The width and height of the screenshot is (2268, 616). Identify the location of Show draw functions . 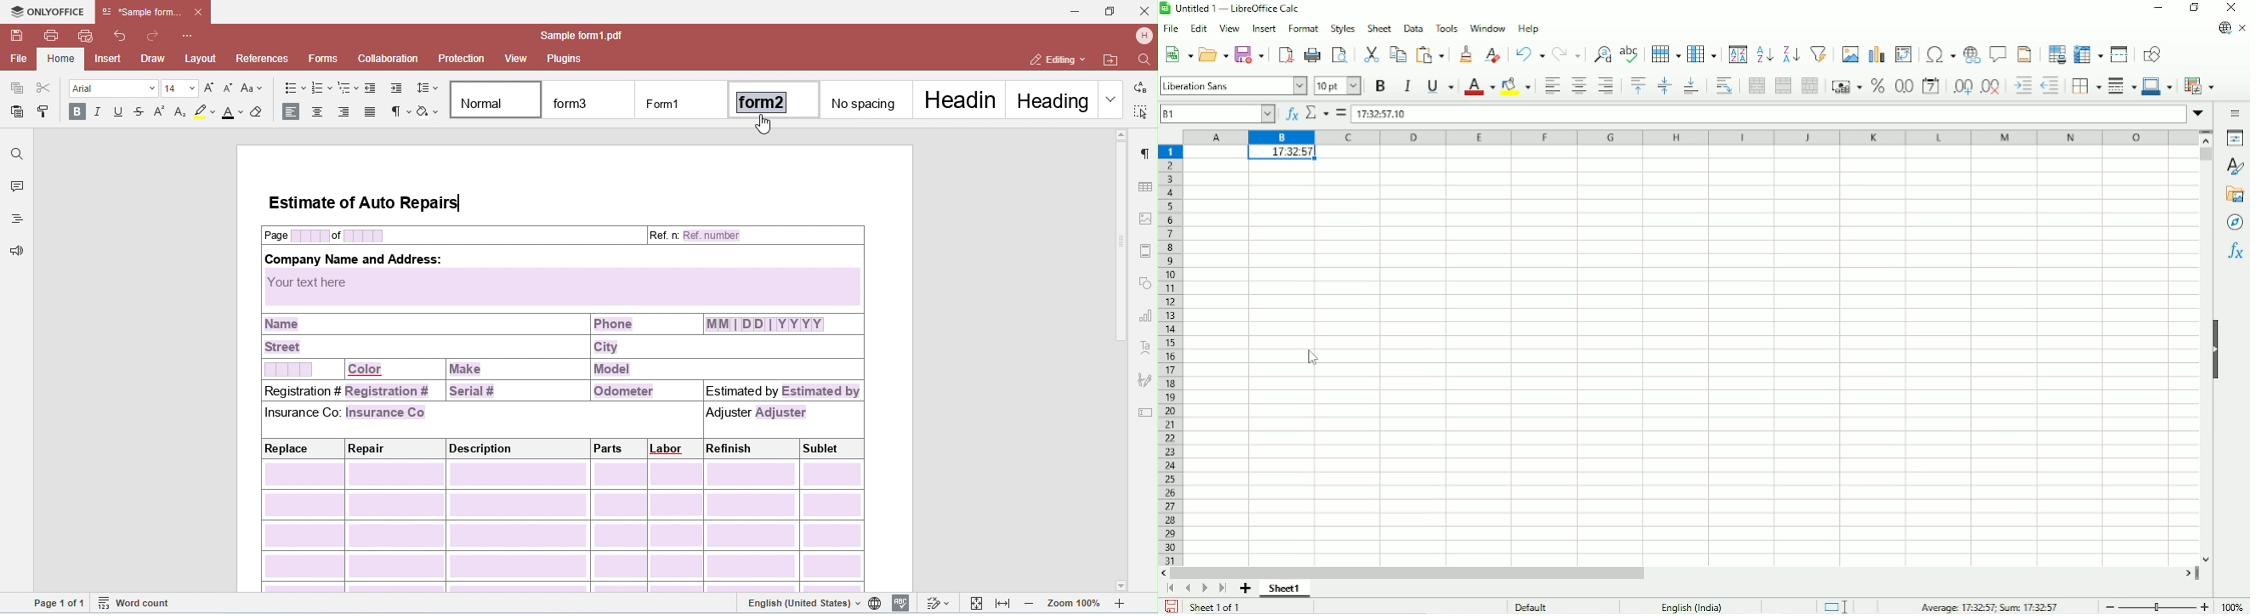
(2153, 54).